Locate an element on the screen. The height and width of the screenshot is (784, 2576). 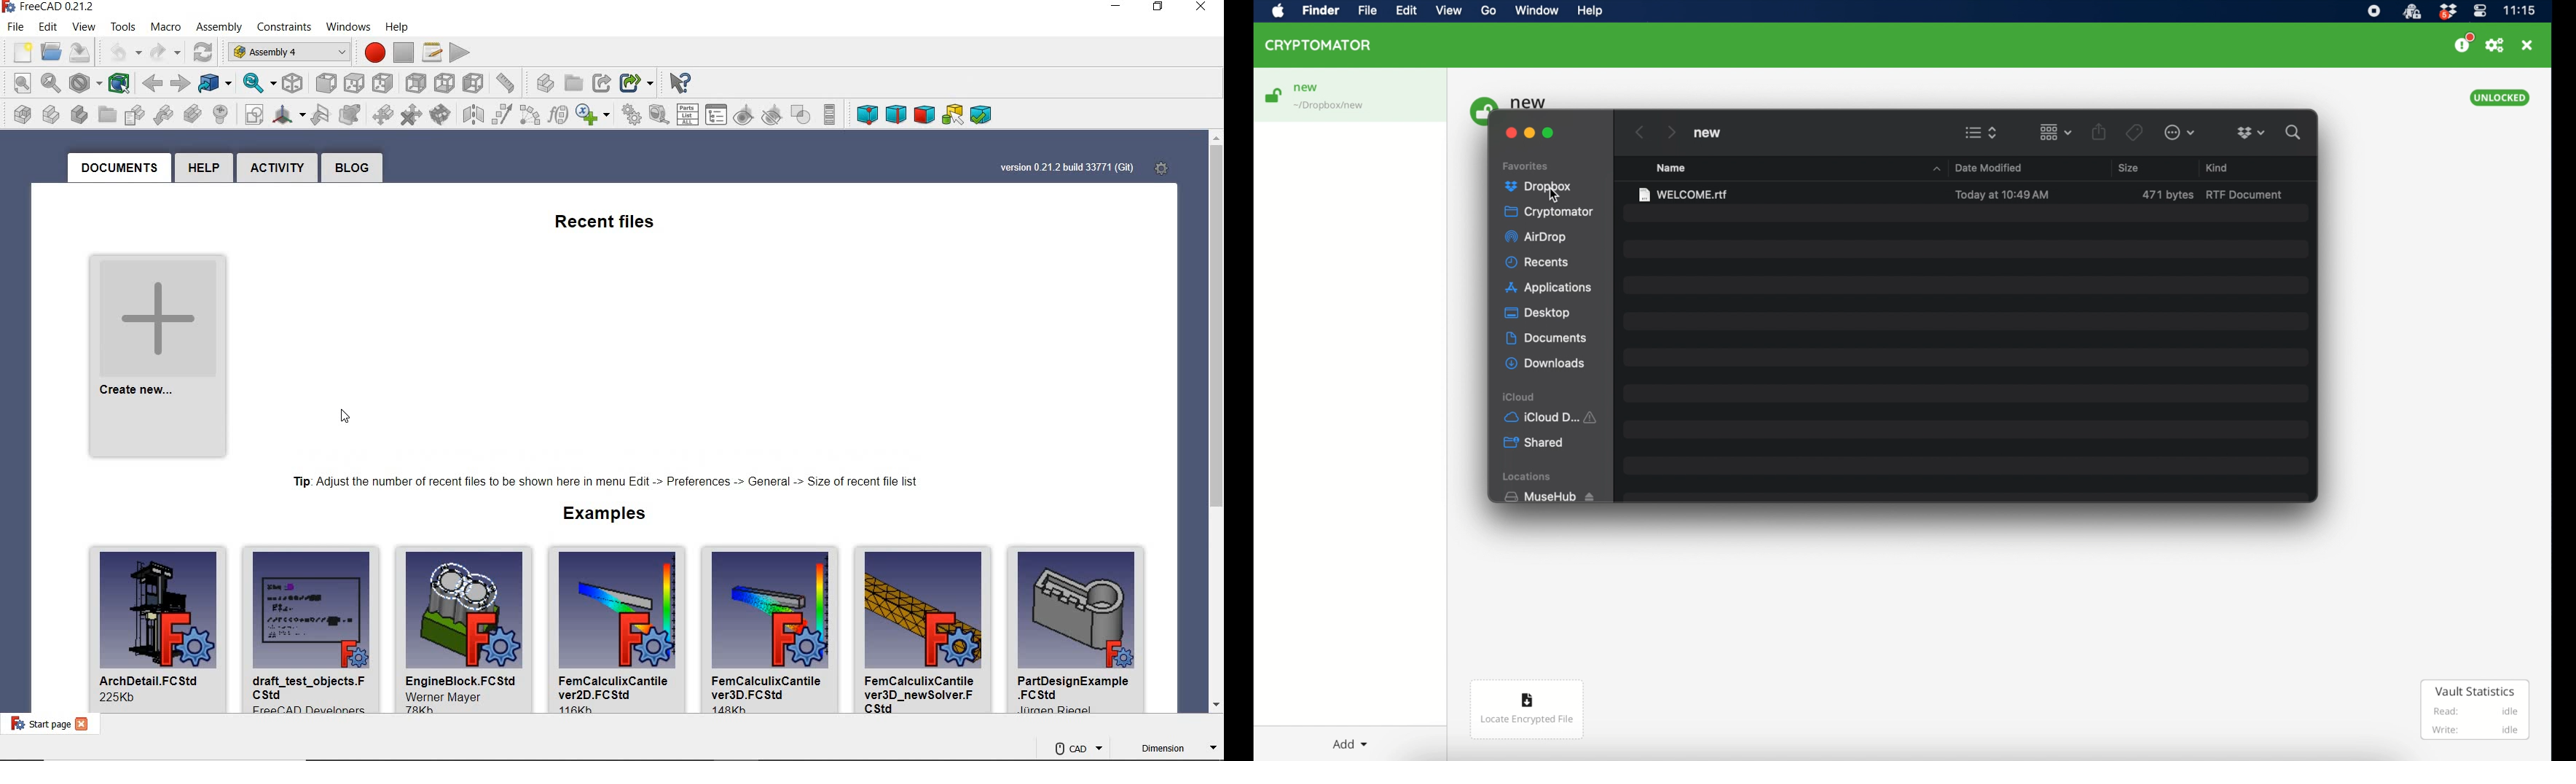
create a shape binder is located at coordinates (321, 115).